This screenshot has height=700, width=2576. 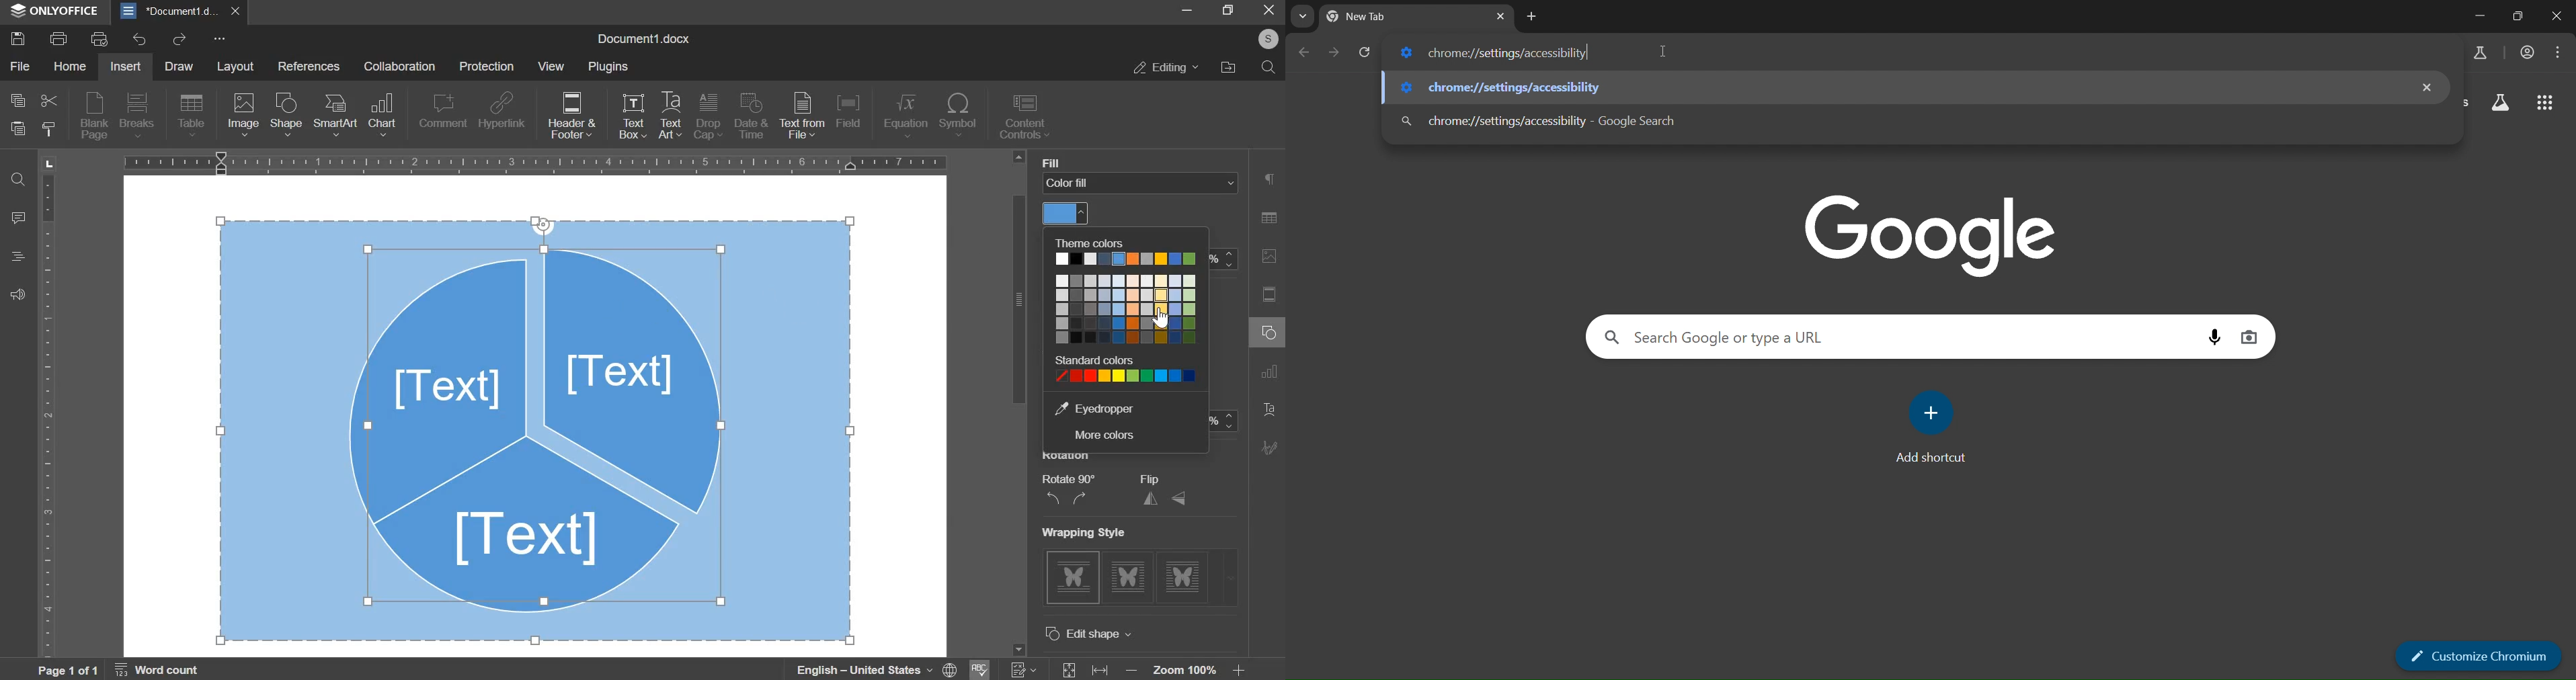 What do you see at coordinates (1268, 320) in the screenshot?
I see `Right Side Bar` at bounding box center [1268, 320].